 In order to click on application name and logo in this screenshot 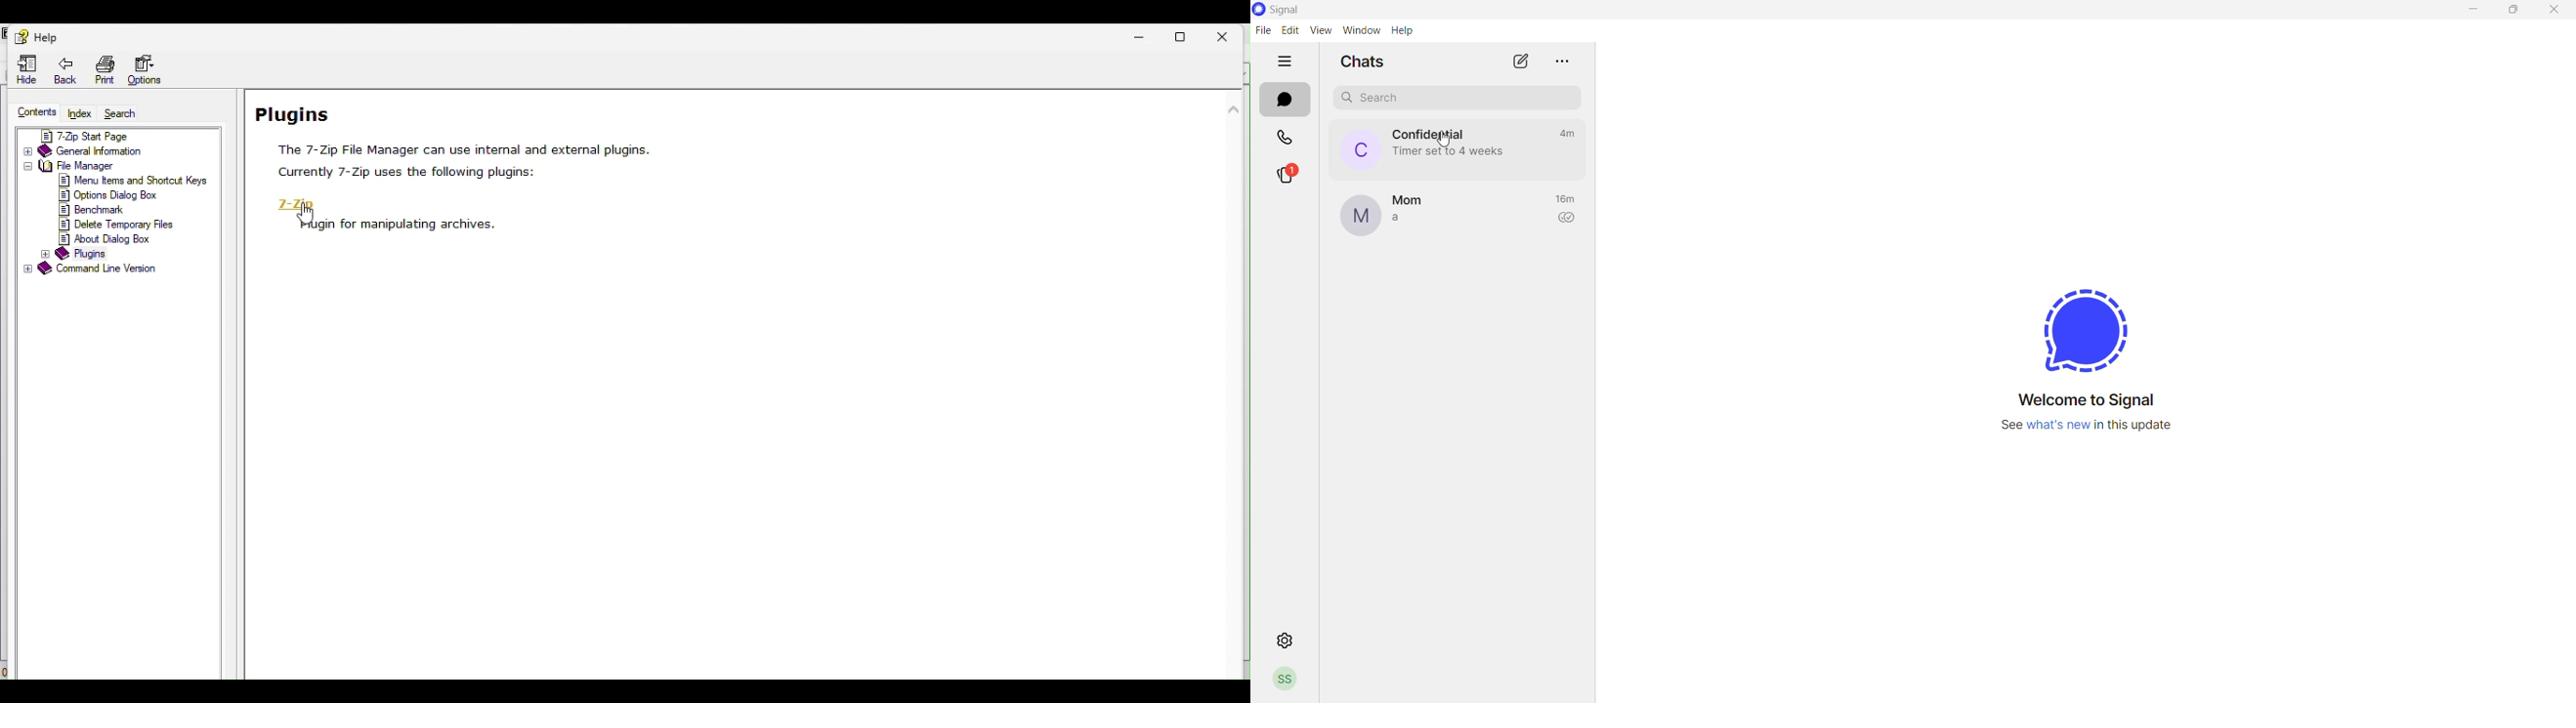, I will do `click(1286, 10)`.